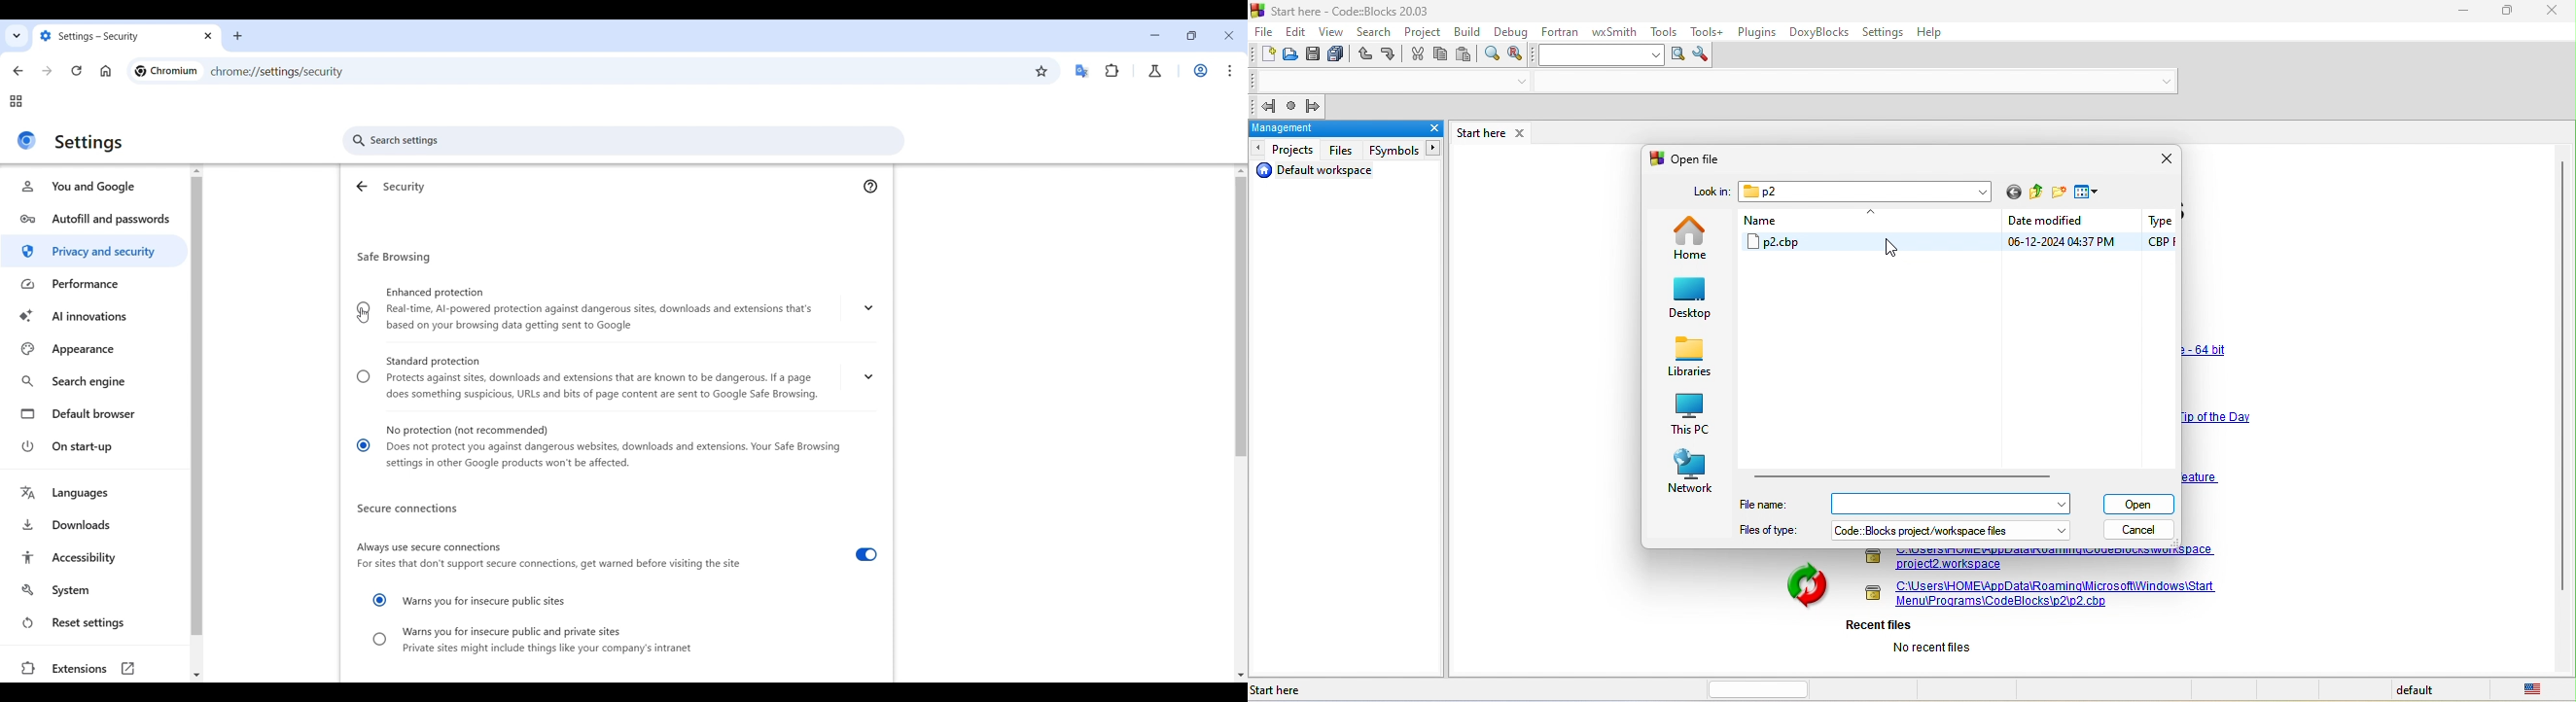 Image resolution: width=2576 pixels, height=728 pixels. What do you see at coordinates (1797, 587) in the screenshot?
I see `image` at bounding box center [1797, 587].